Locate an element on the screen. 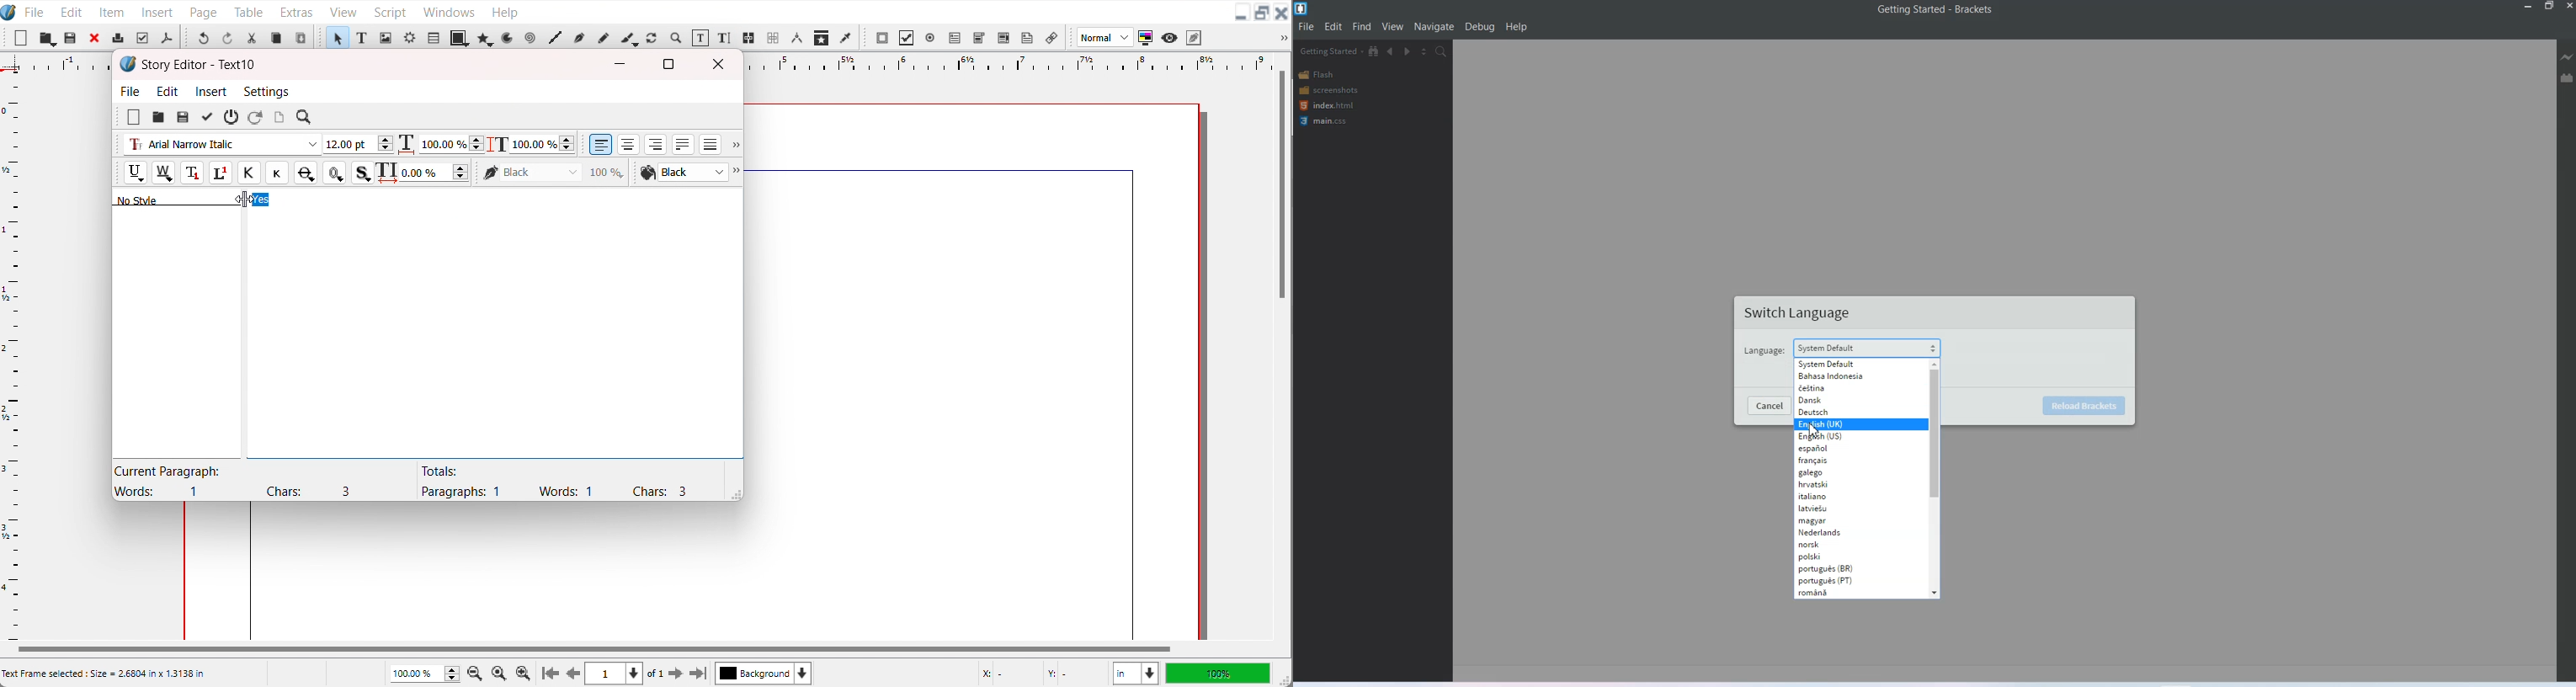 This screenshot has width=2576, height=700. Undo is located at coordinates (203, 37).